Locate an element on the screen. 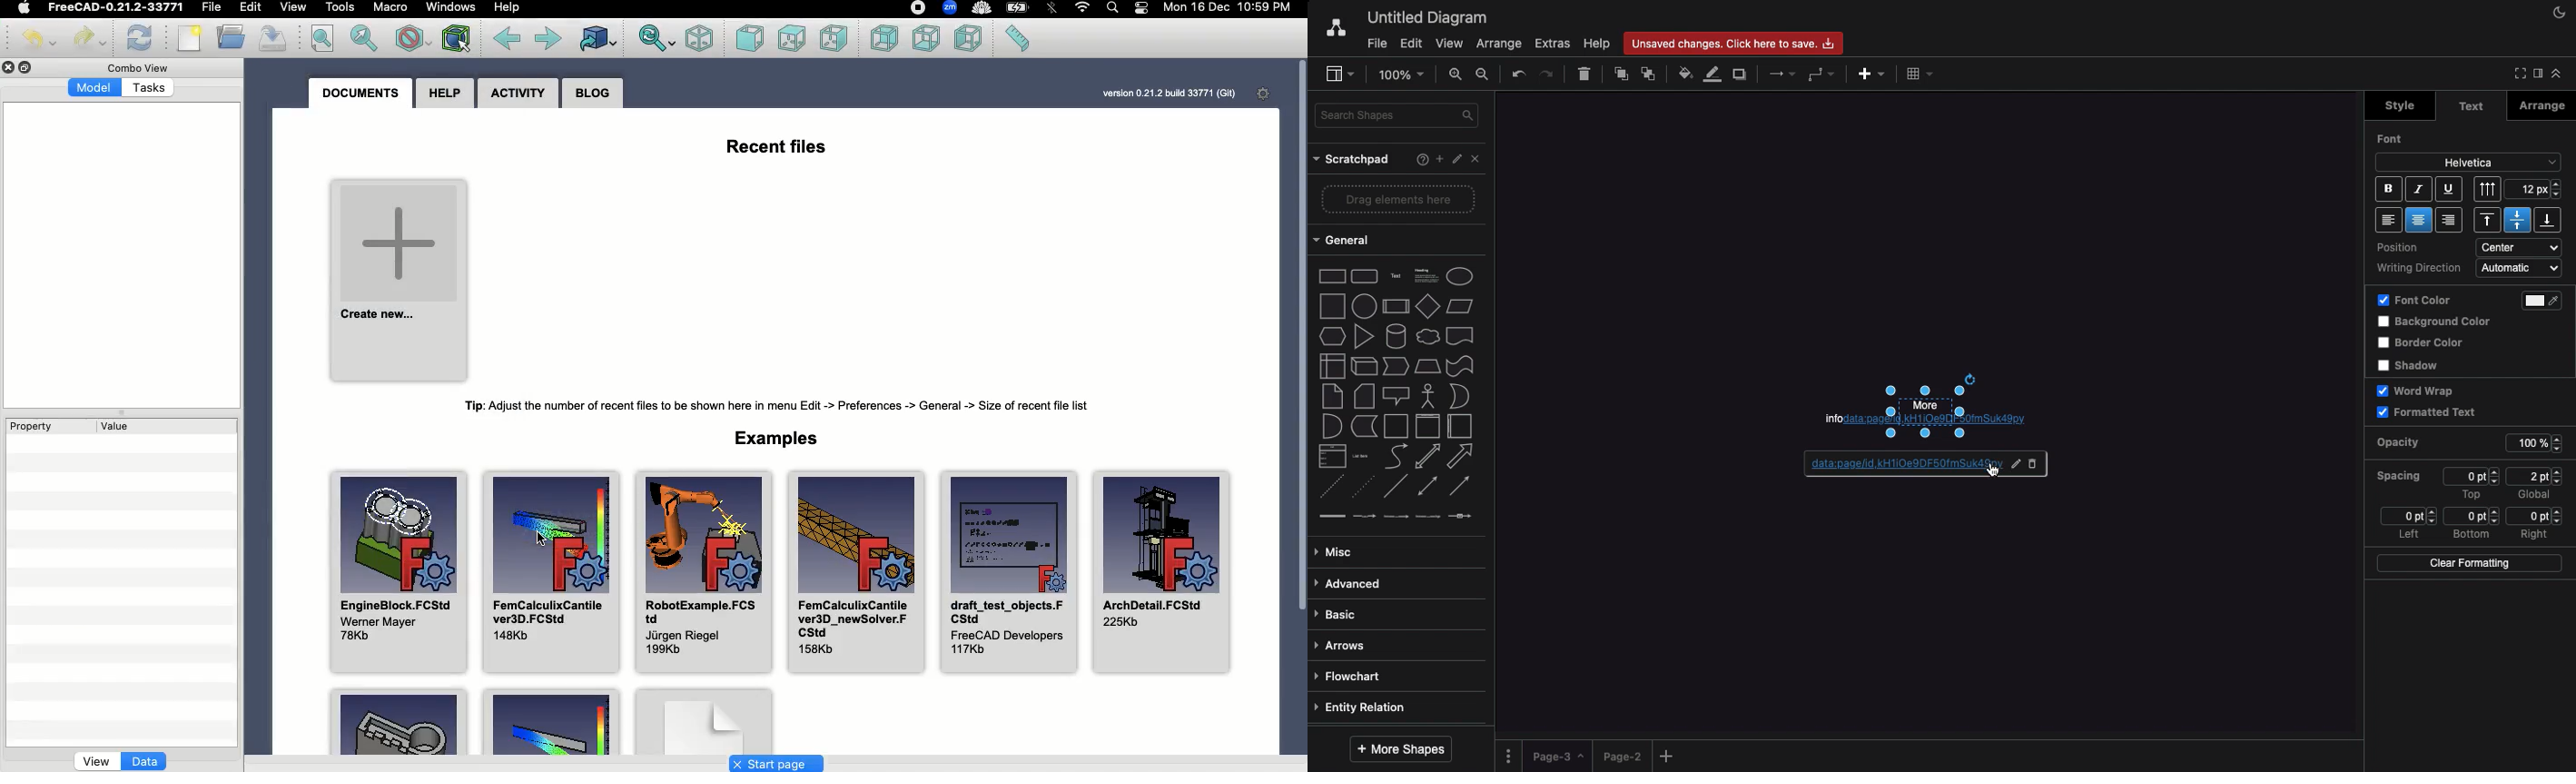 This screenshot has width=2576, height=784. Right is located at coordinates (2537, 534).